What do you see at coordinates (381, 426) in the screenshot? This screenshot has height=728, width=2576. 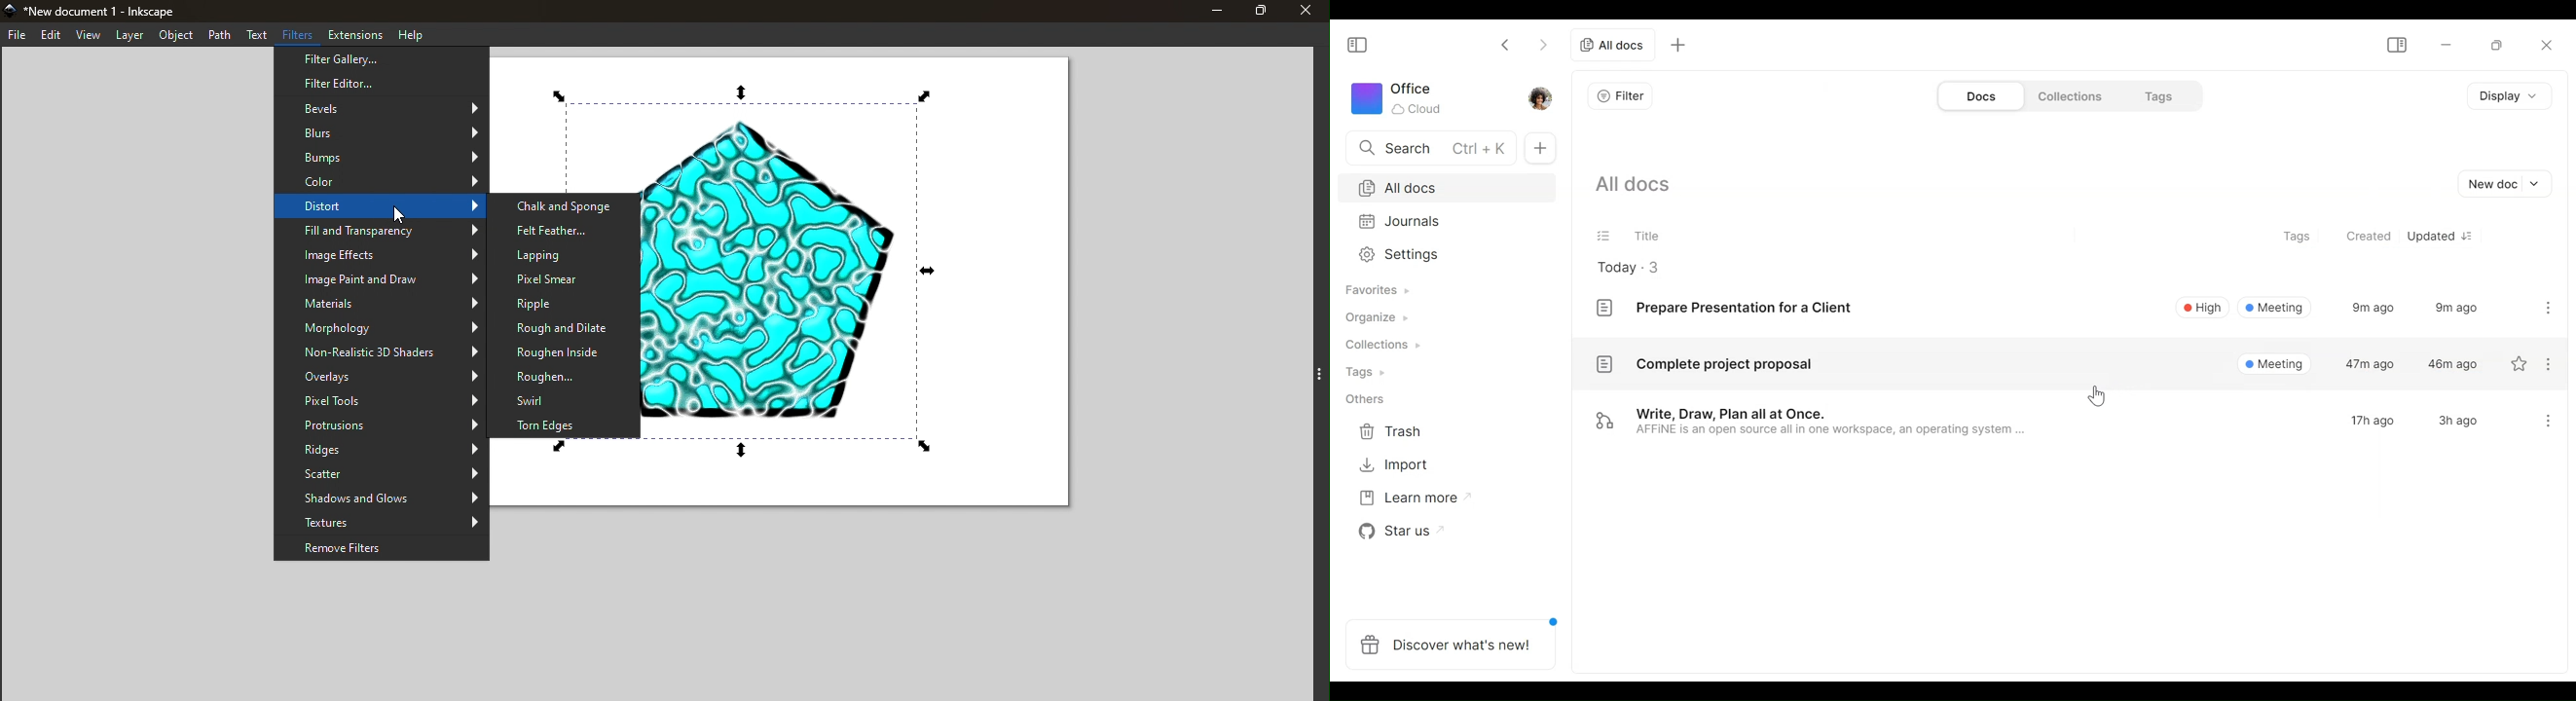 I see `Protrusions` at bounding box center [381, 426].